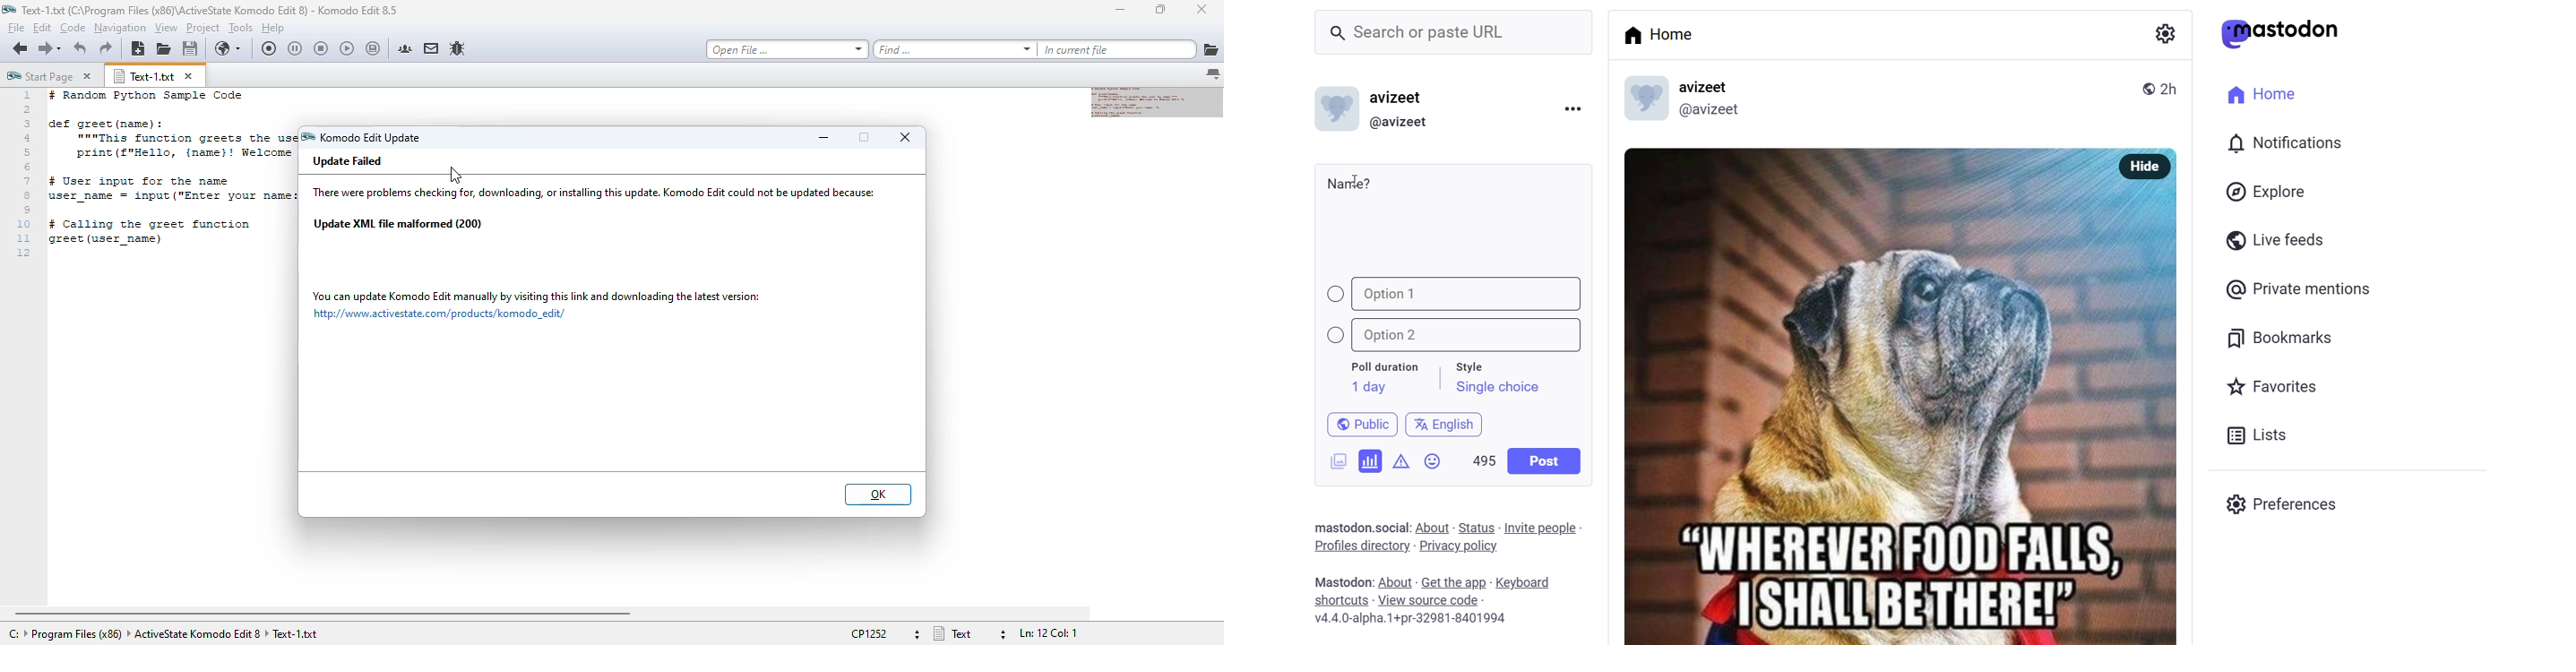 The image size is (2576, 672). I want to click on version, so click(1412, 620).